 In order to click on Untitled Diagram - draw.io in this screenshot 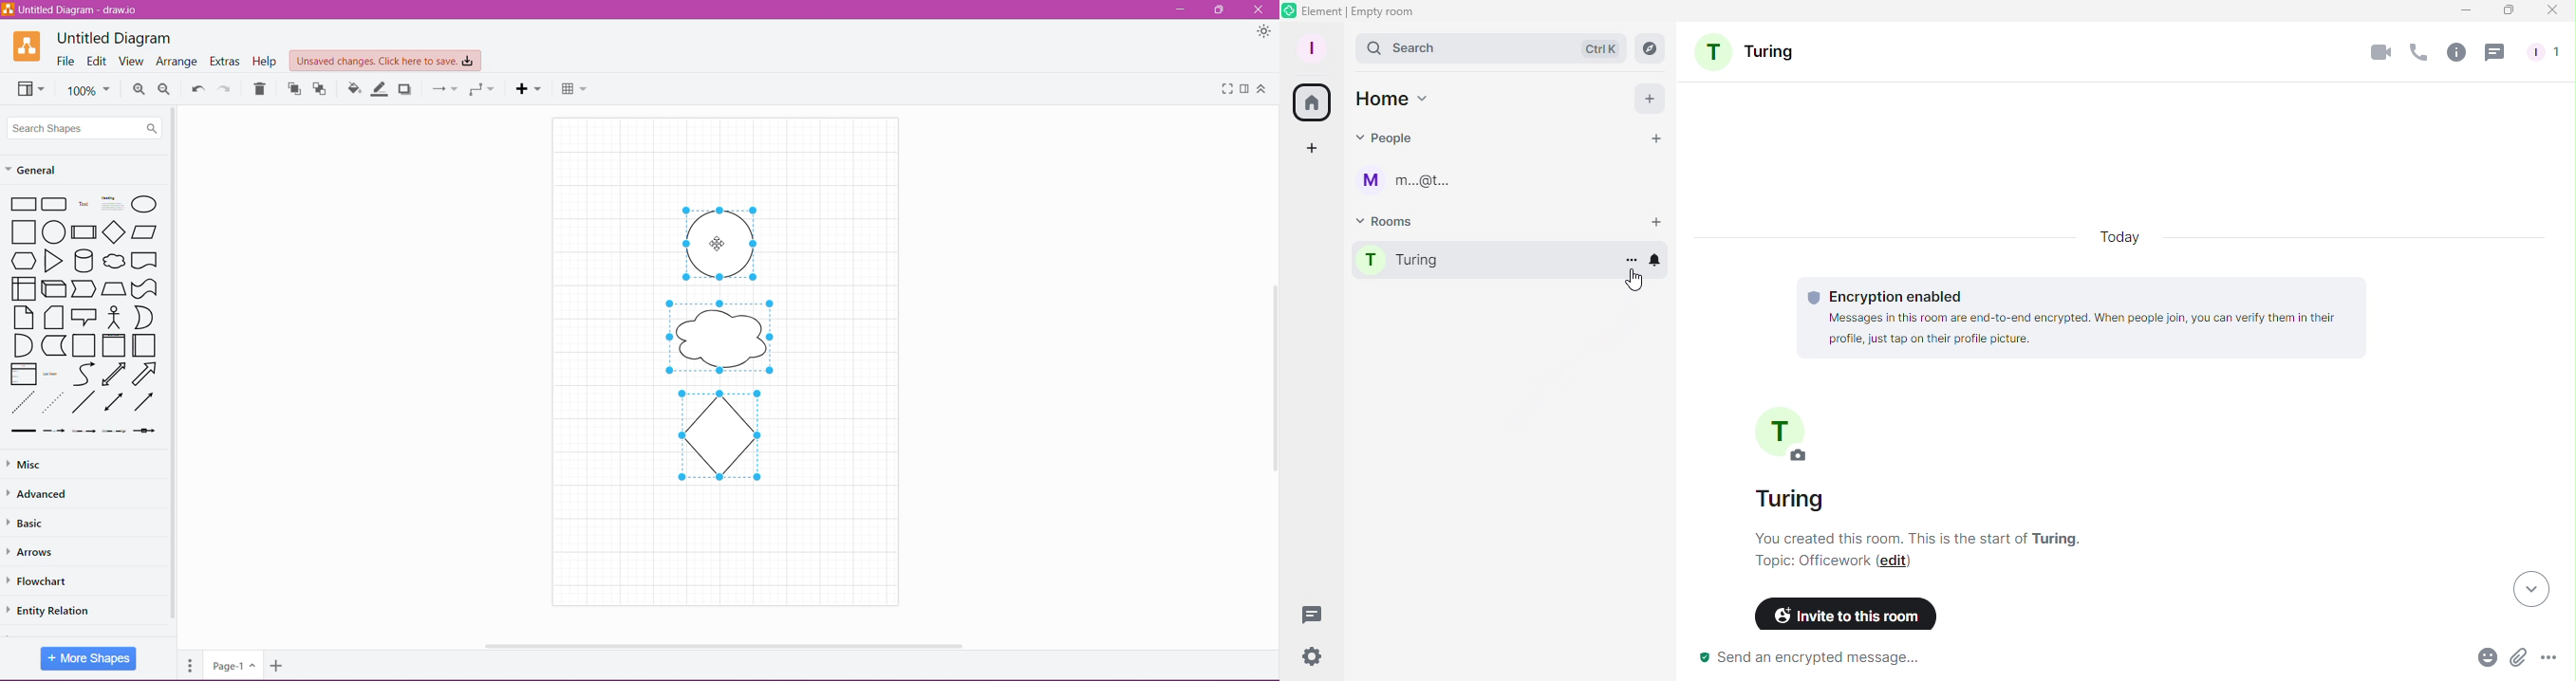, I will do `click(75, 9)`.